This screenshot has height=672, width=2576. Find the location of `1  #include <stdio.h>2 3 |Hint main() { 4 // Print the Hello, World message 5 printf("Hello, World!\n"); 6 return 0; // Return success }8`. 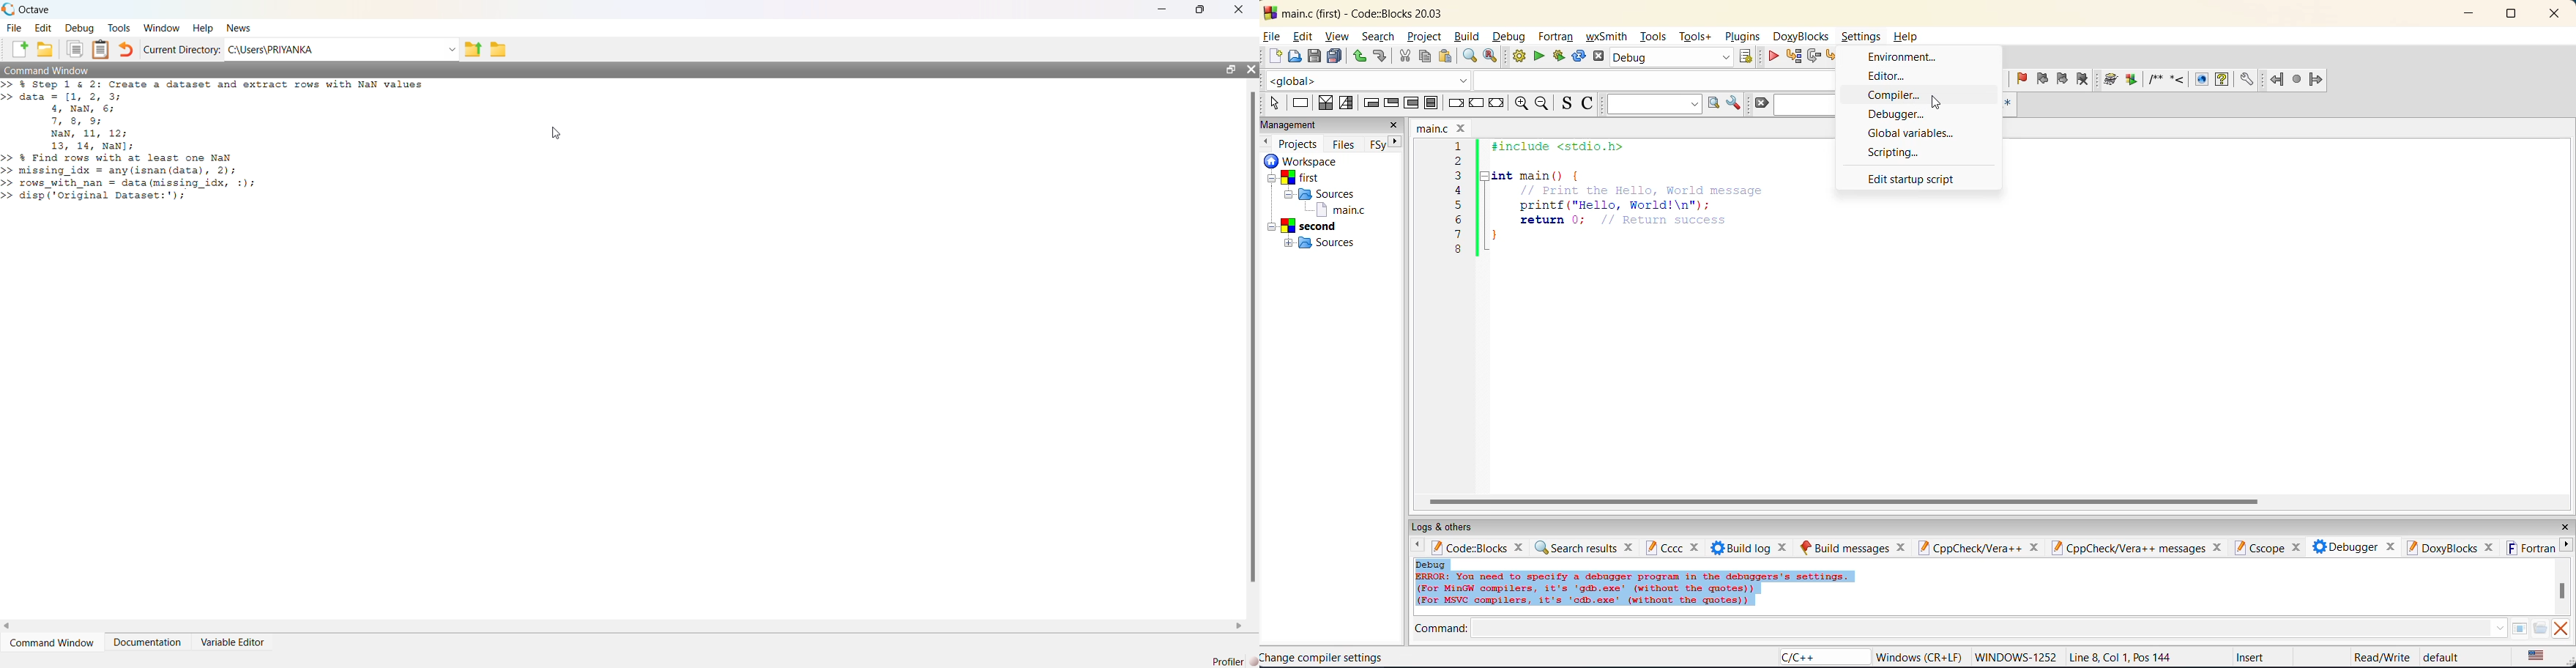

1  #include <stdio.h>2 3 |Hint main() { 4 // Print the Hello, World message 5 printf("Hello, World!\n"); 6 return 0; // Return success }8 is located at coordinates (1641, 209).